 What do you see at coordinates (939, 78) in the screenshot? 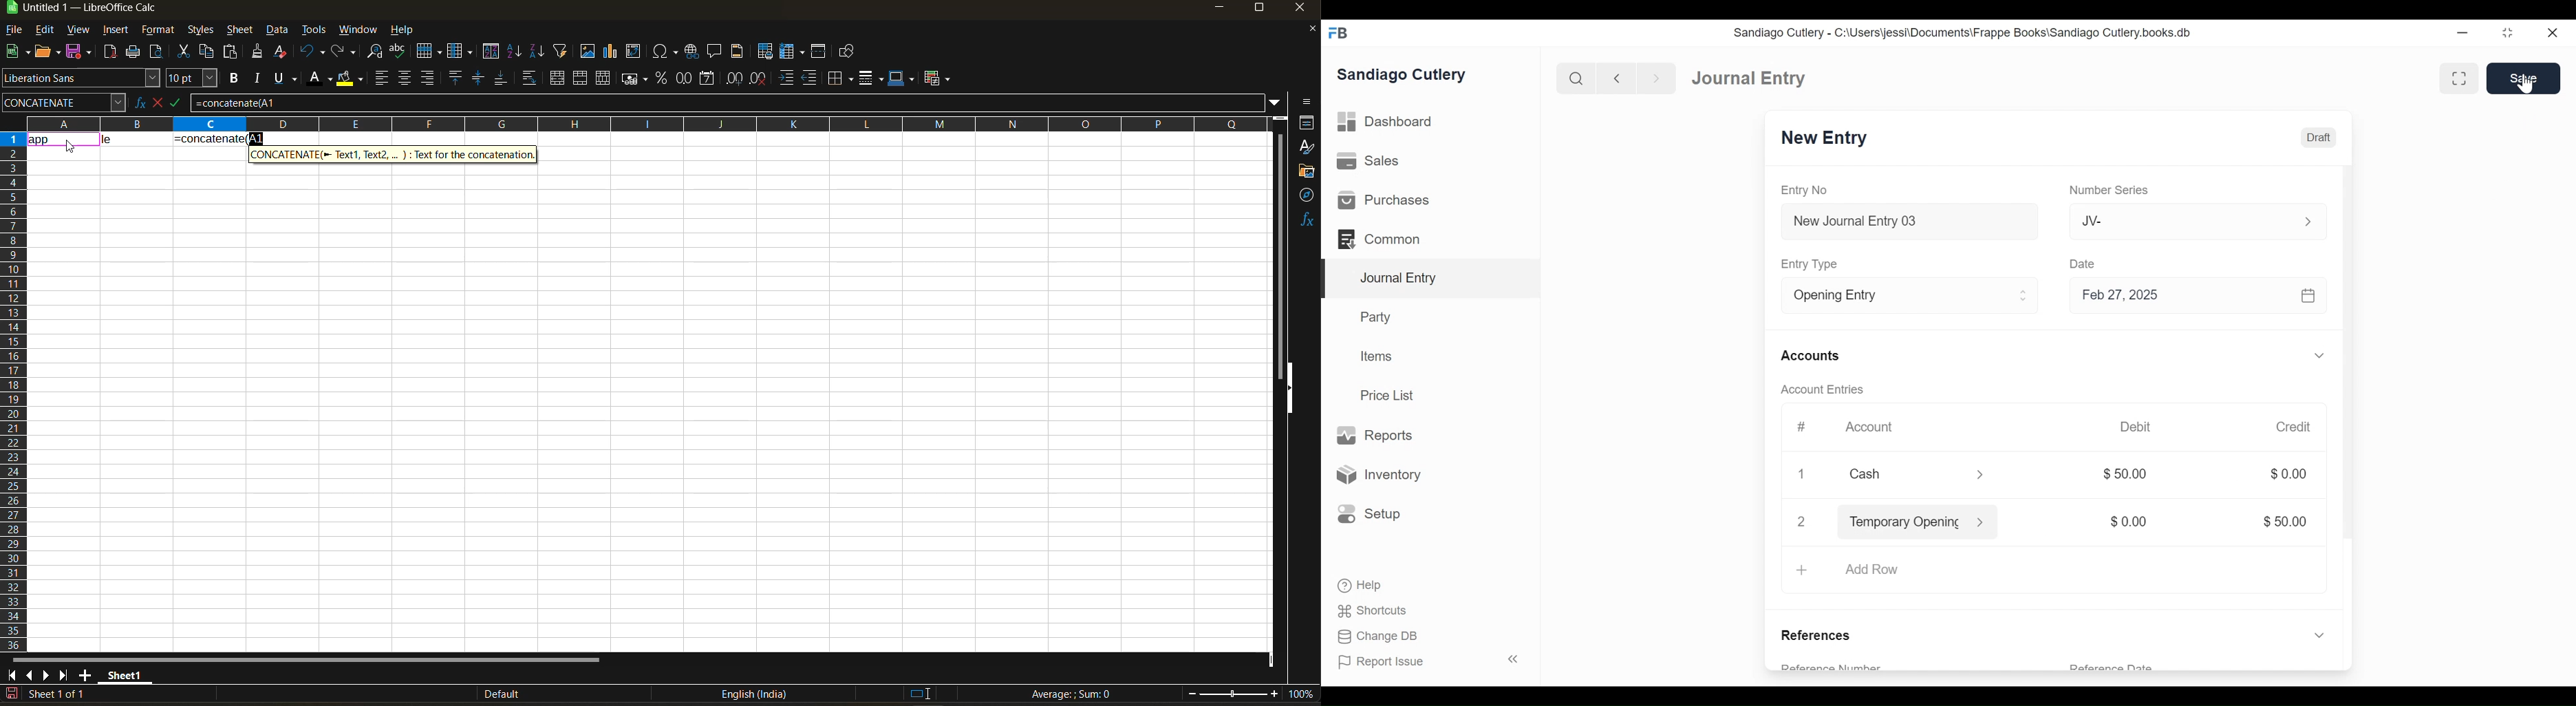
I see `conditional` at bounding box center [939, 78].